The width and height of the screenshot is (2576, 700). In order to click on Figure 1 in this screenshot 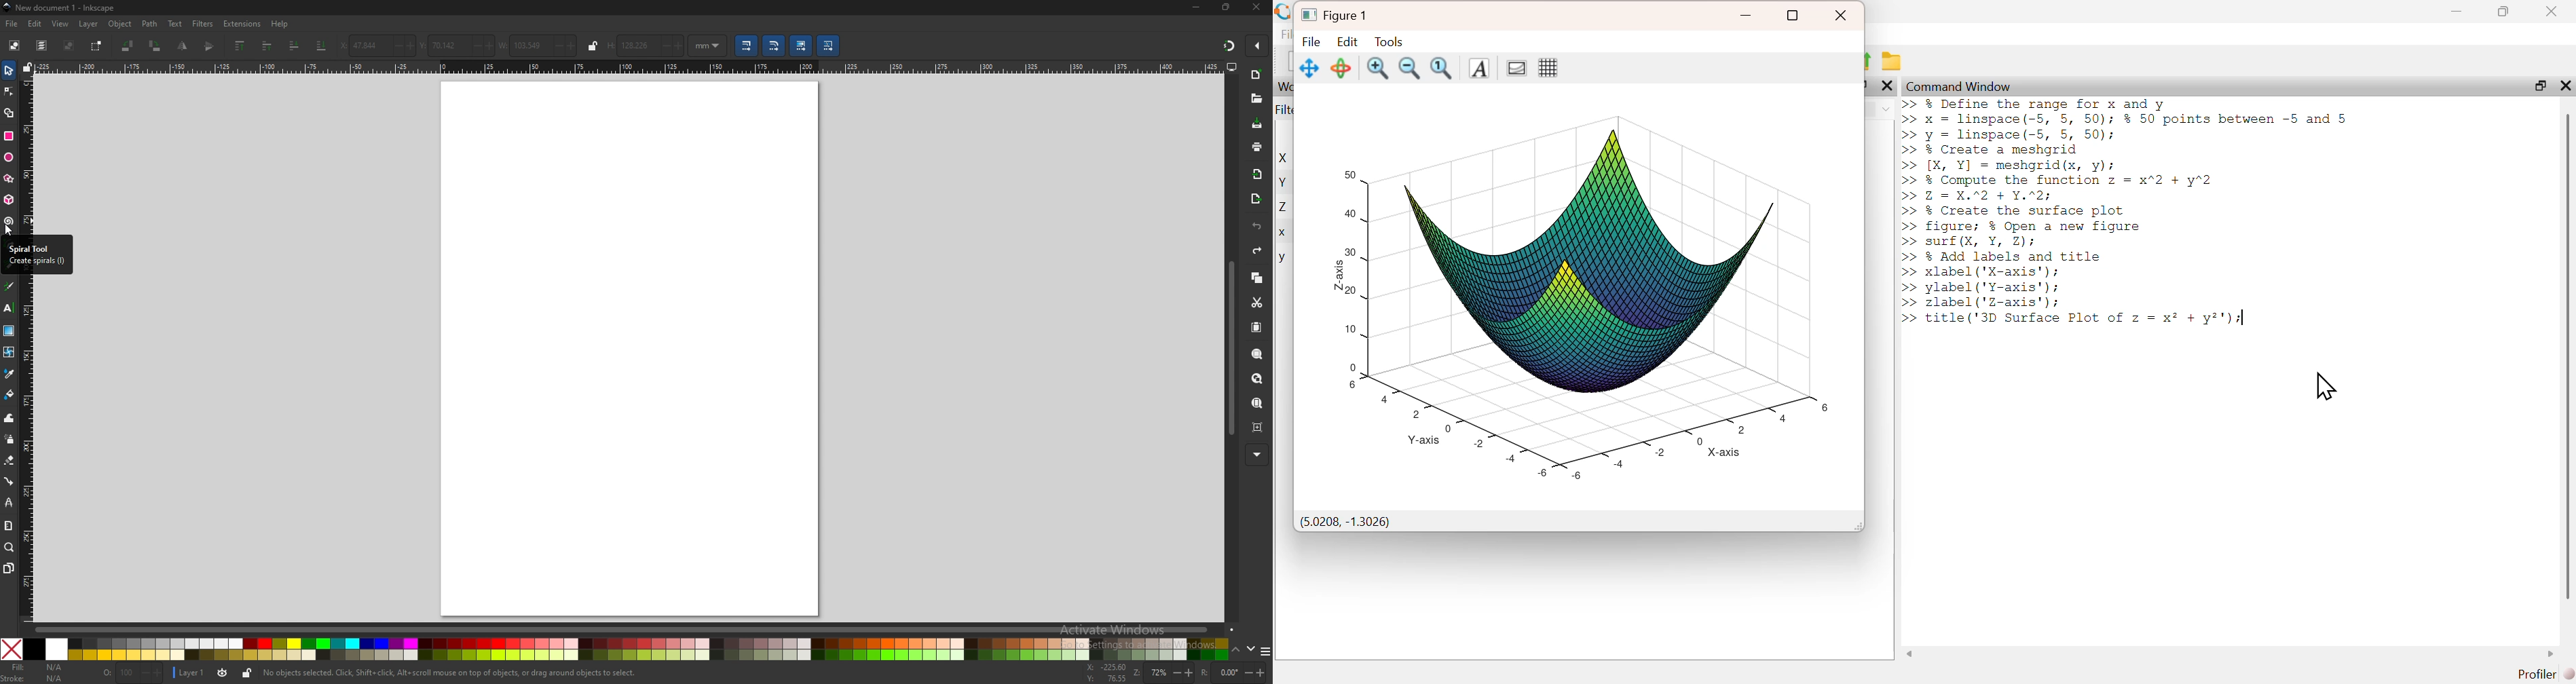, I will do `click(1337, 14)`.